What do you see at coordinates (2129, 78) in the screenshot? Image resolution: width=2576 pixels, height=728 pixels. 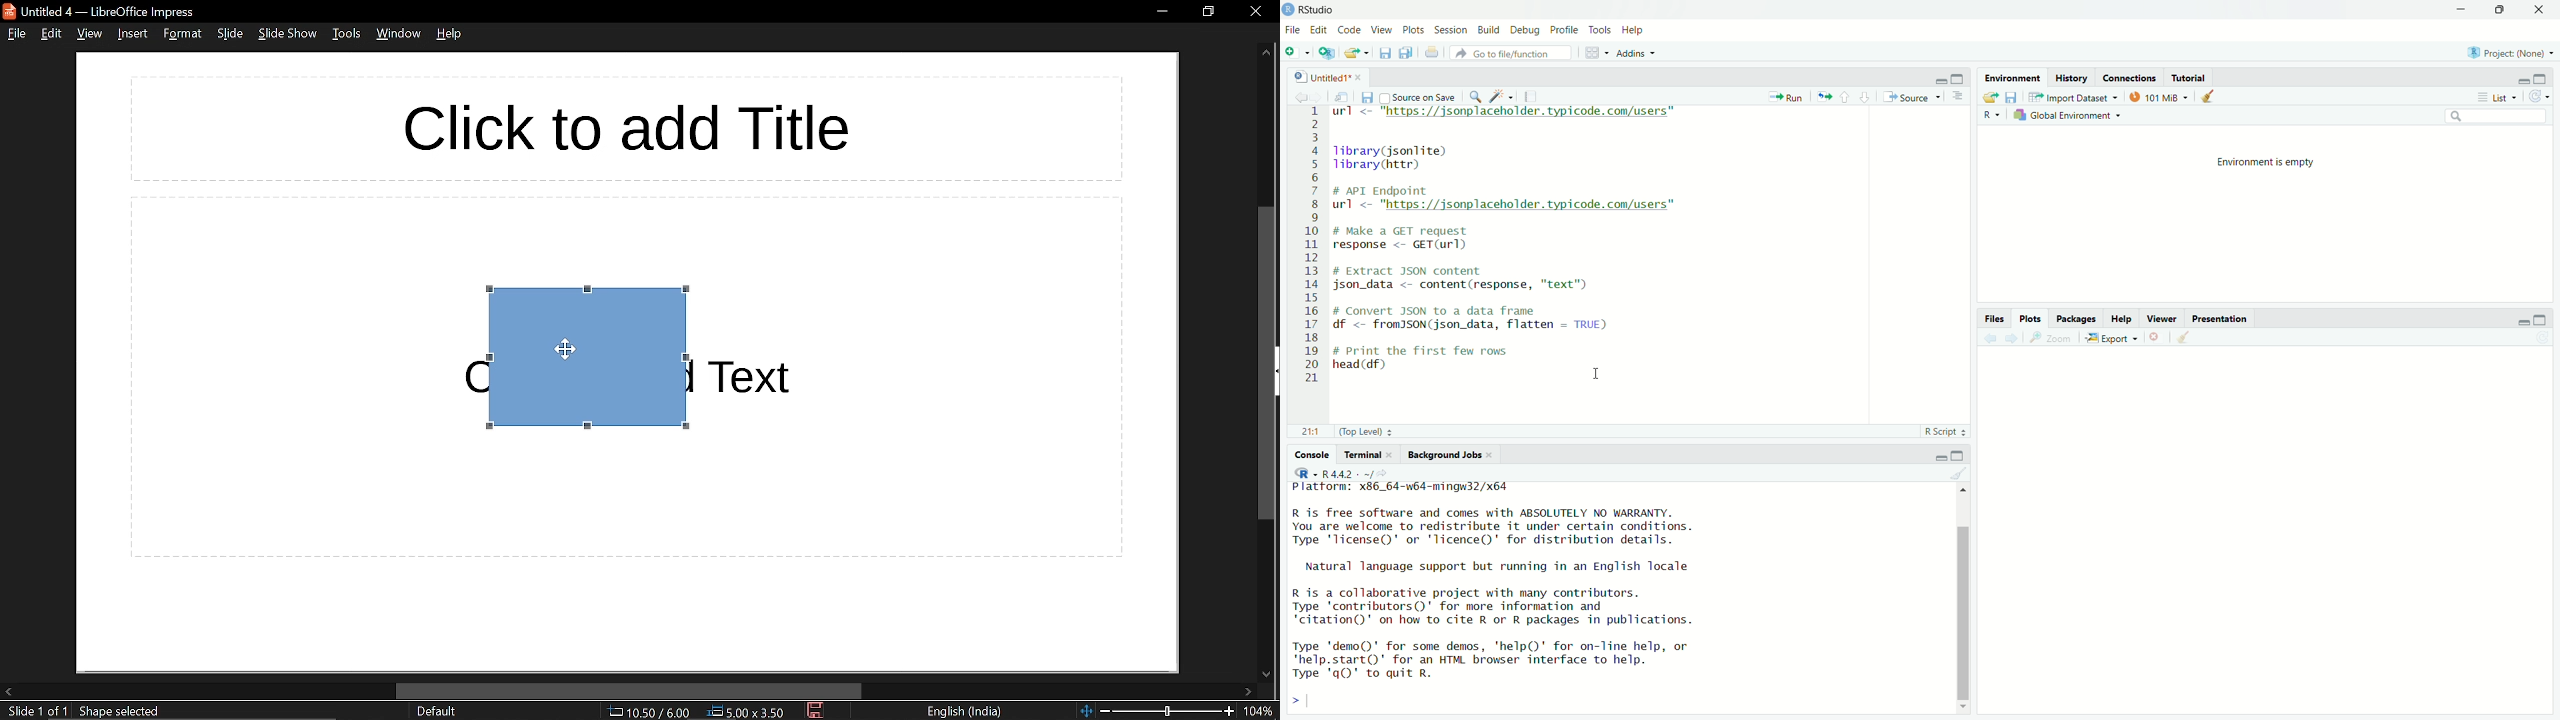 I see `Connections` at bounding box center [2129, 78].